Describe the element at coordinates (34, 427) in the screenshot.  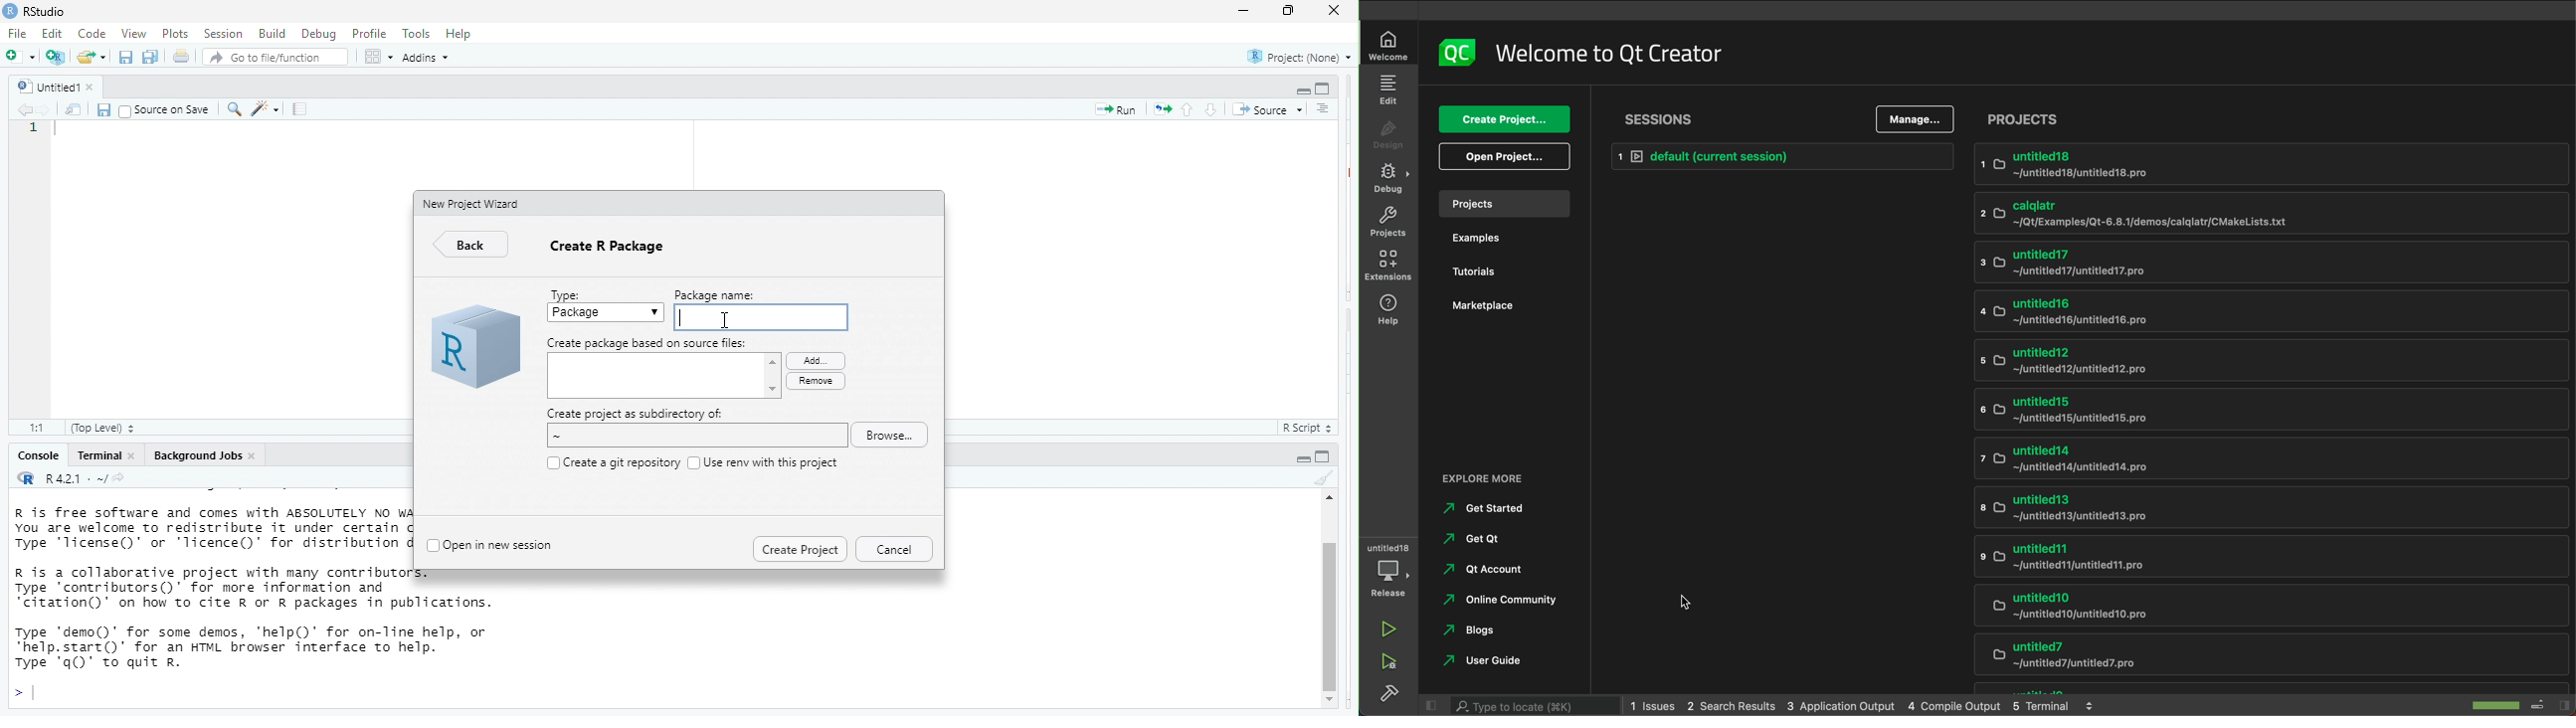
I see `1:1` at that location.